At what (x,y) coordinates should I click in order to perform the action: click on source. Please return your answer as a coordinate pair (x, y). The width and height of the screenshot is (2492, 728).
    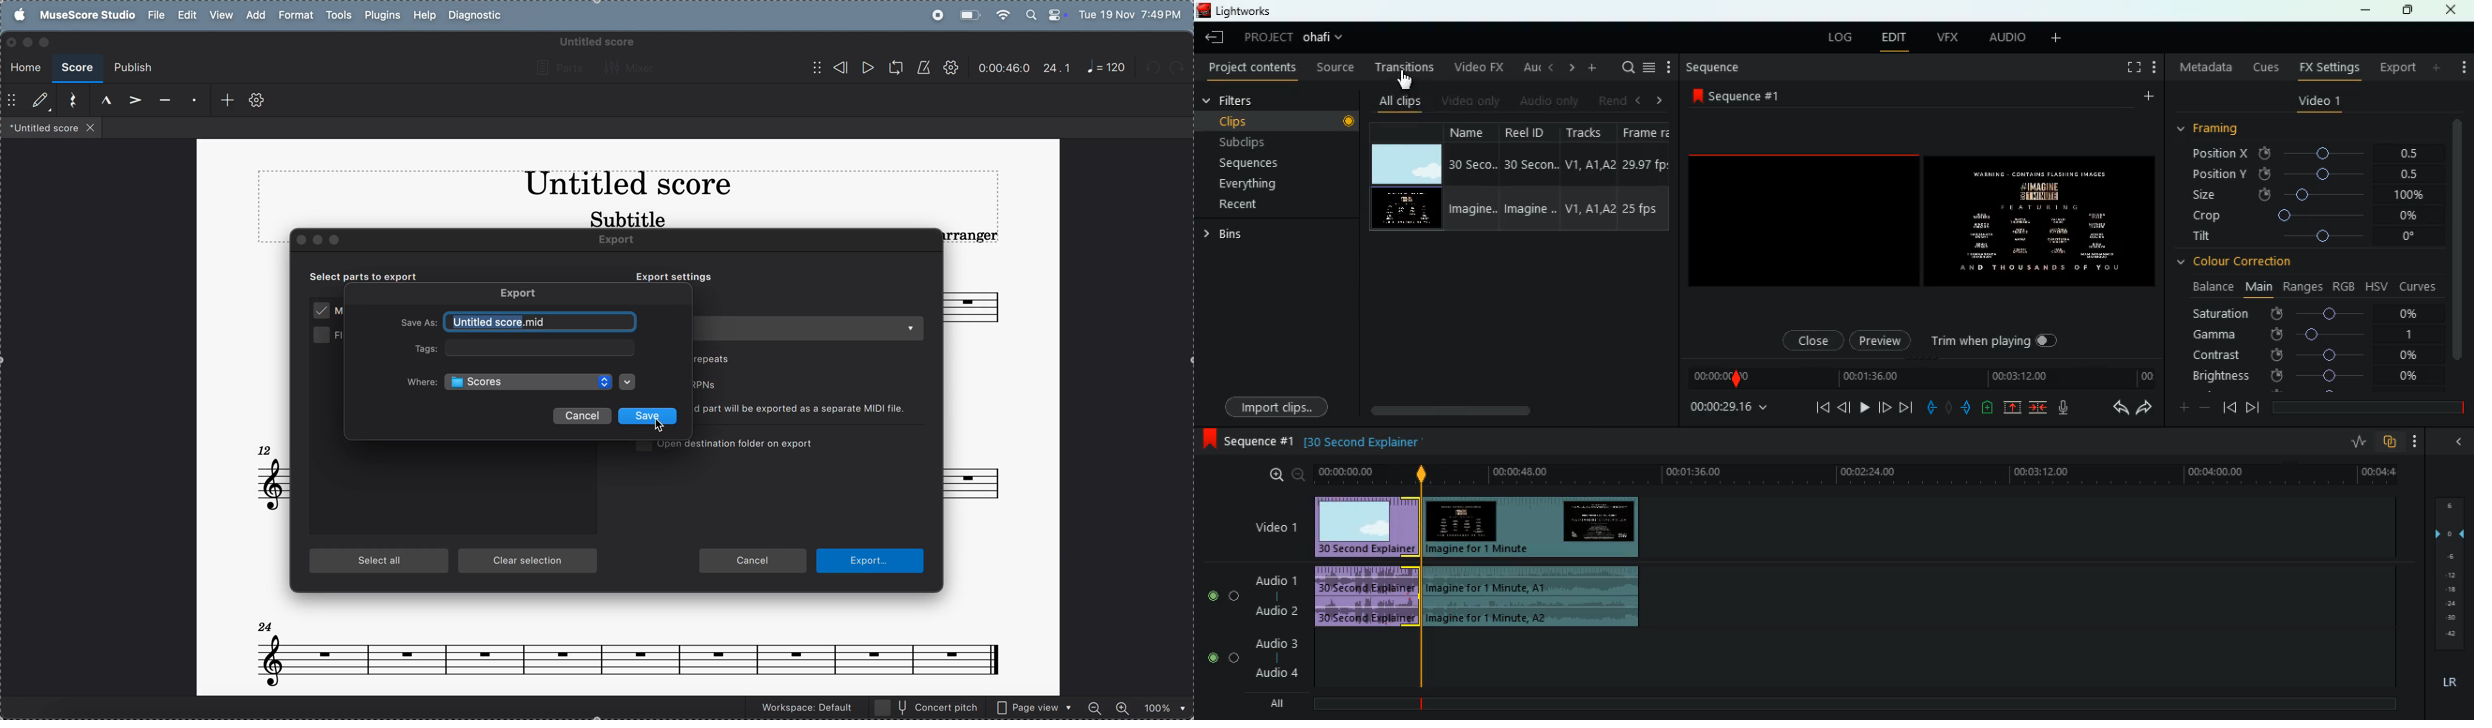
    Looking at the image, I should click on (1337, 69).